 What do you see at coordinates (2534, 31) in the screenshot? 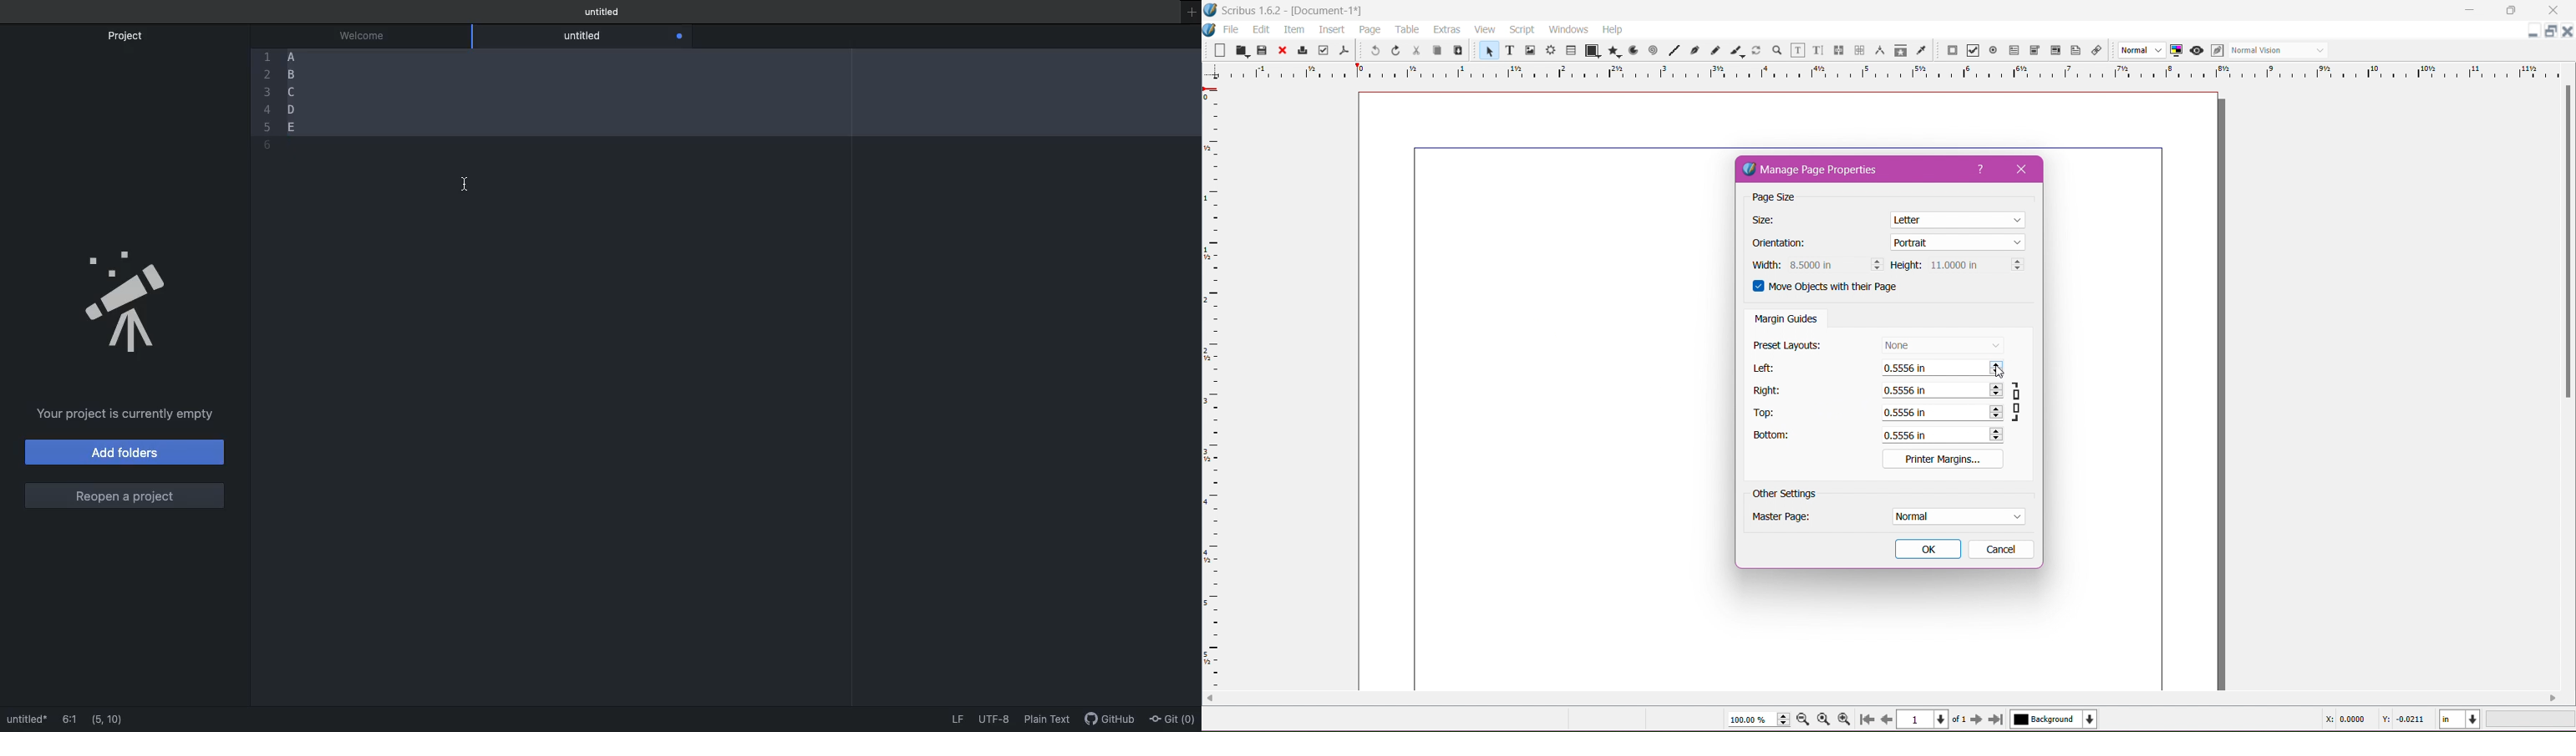
I see `Minimize Document` at bounding box center [2534, 31].